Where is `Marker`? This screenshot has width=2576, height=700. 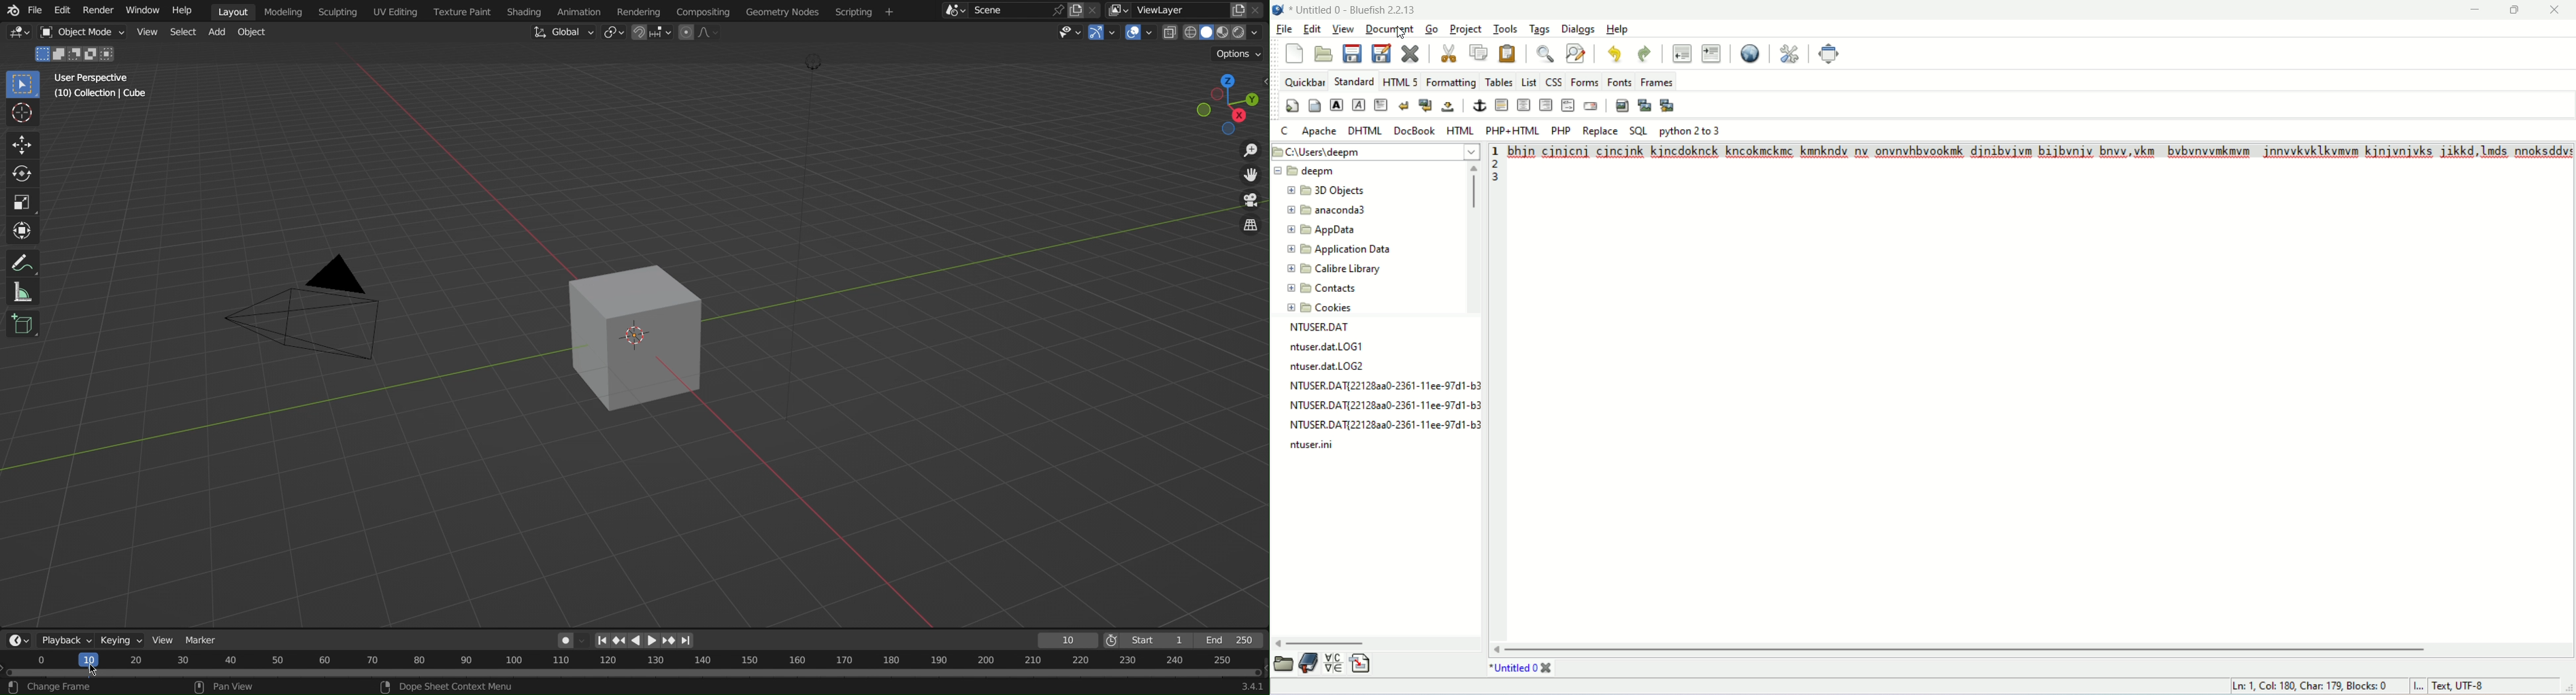
Marker is located at coordinates (209, 638).